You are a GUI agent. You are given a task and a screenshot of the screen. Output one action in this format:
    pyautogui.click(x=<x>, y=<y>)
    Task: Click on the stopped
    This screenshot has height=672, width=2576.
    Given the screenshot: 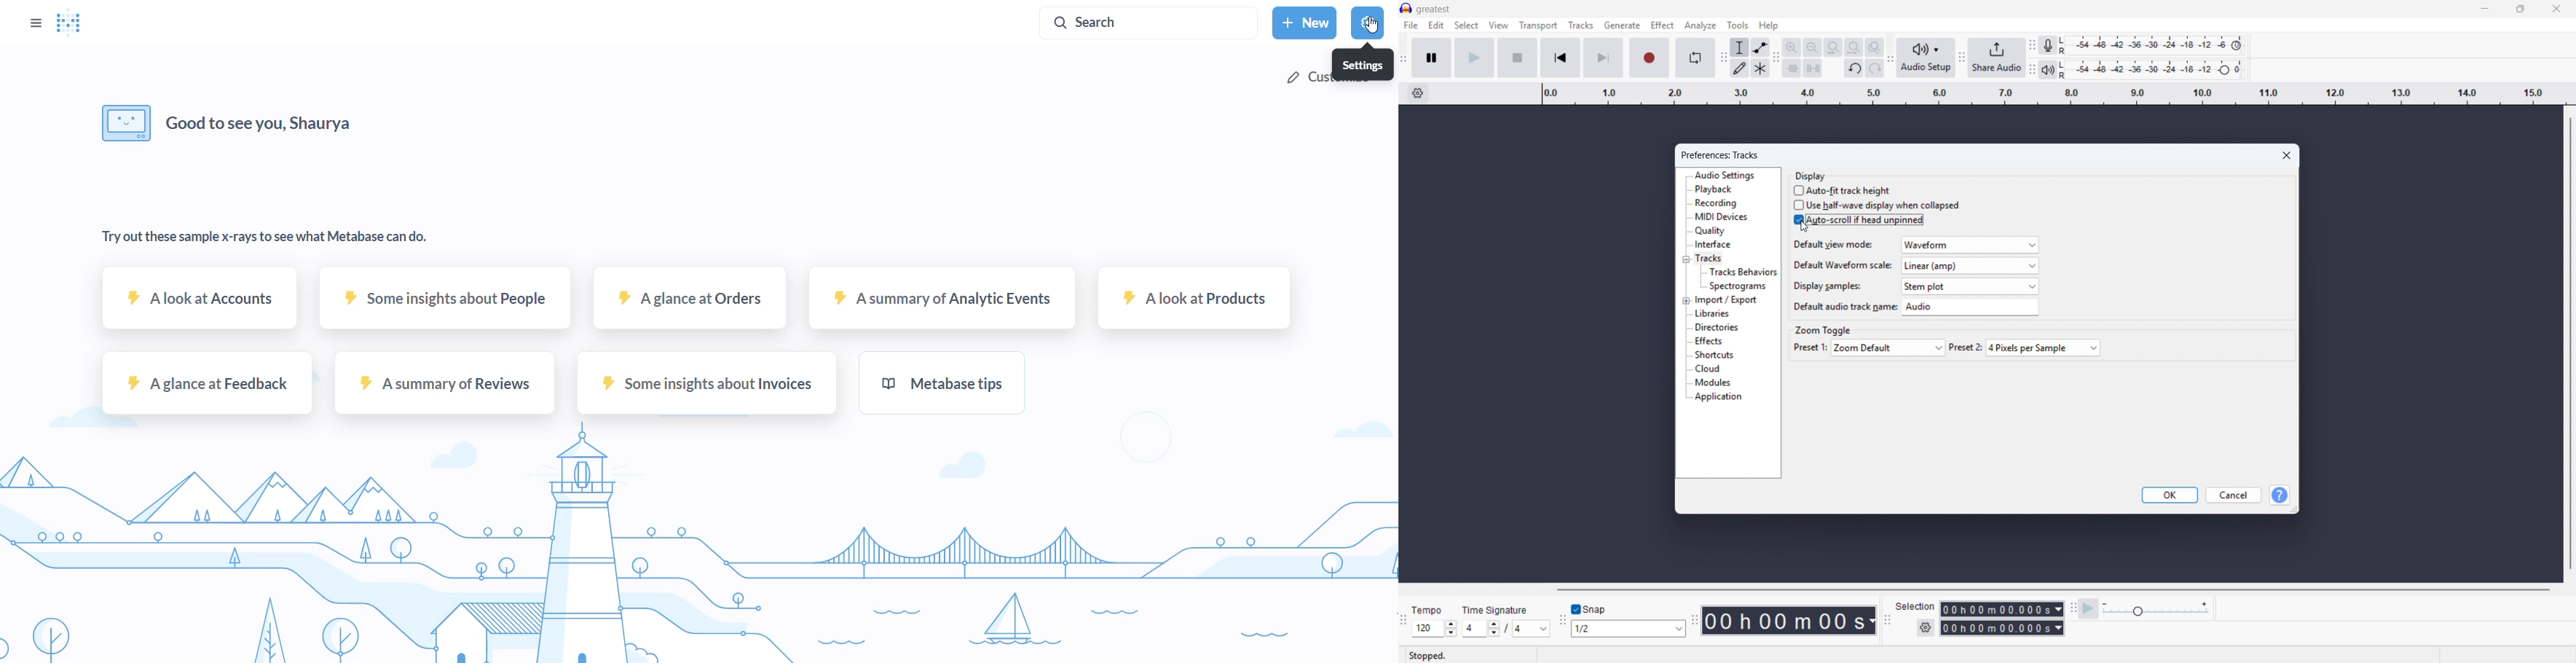 What is the action you would take?
    pyautogui.click(x=1427, y=656)
    